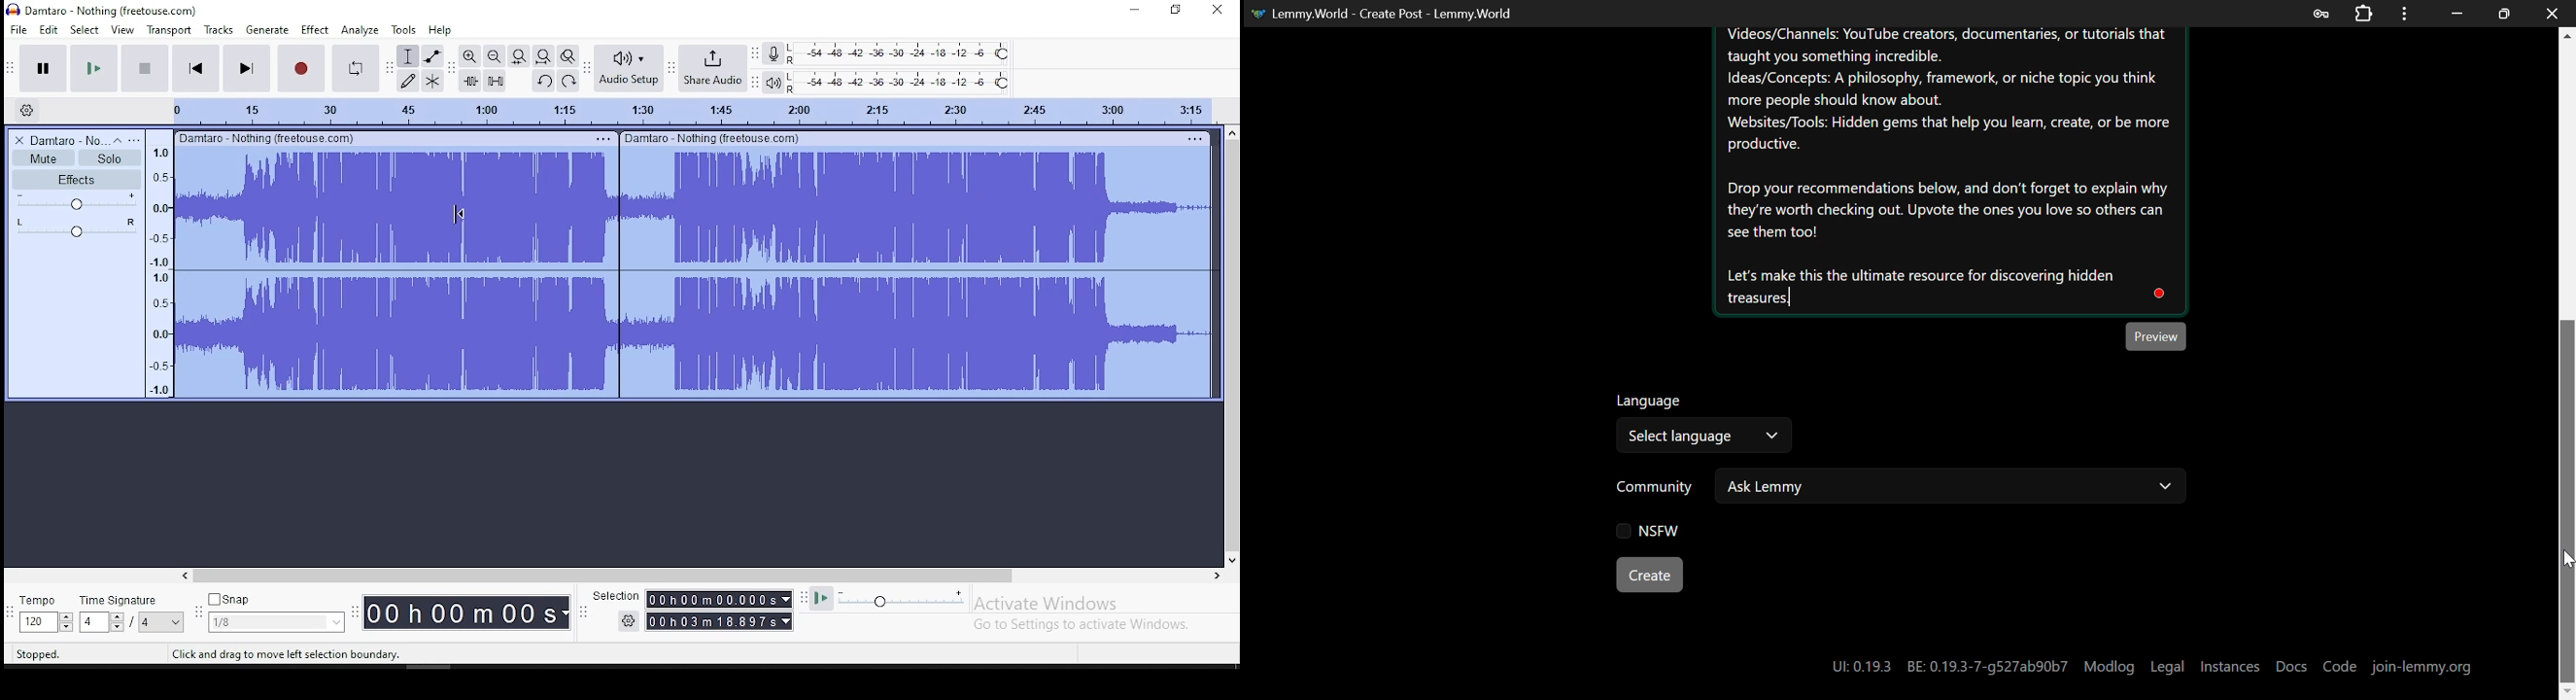 The width and height of the screenshot is (2576, 700). I want to click on audio clip, so click(916, 273).